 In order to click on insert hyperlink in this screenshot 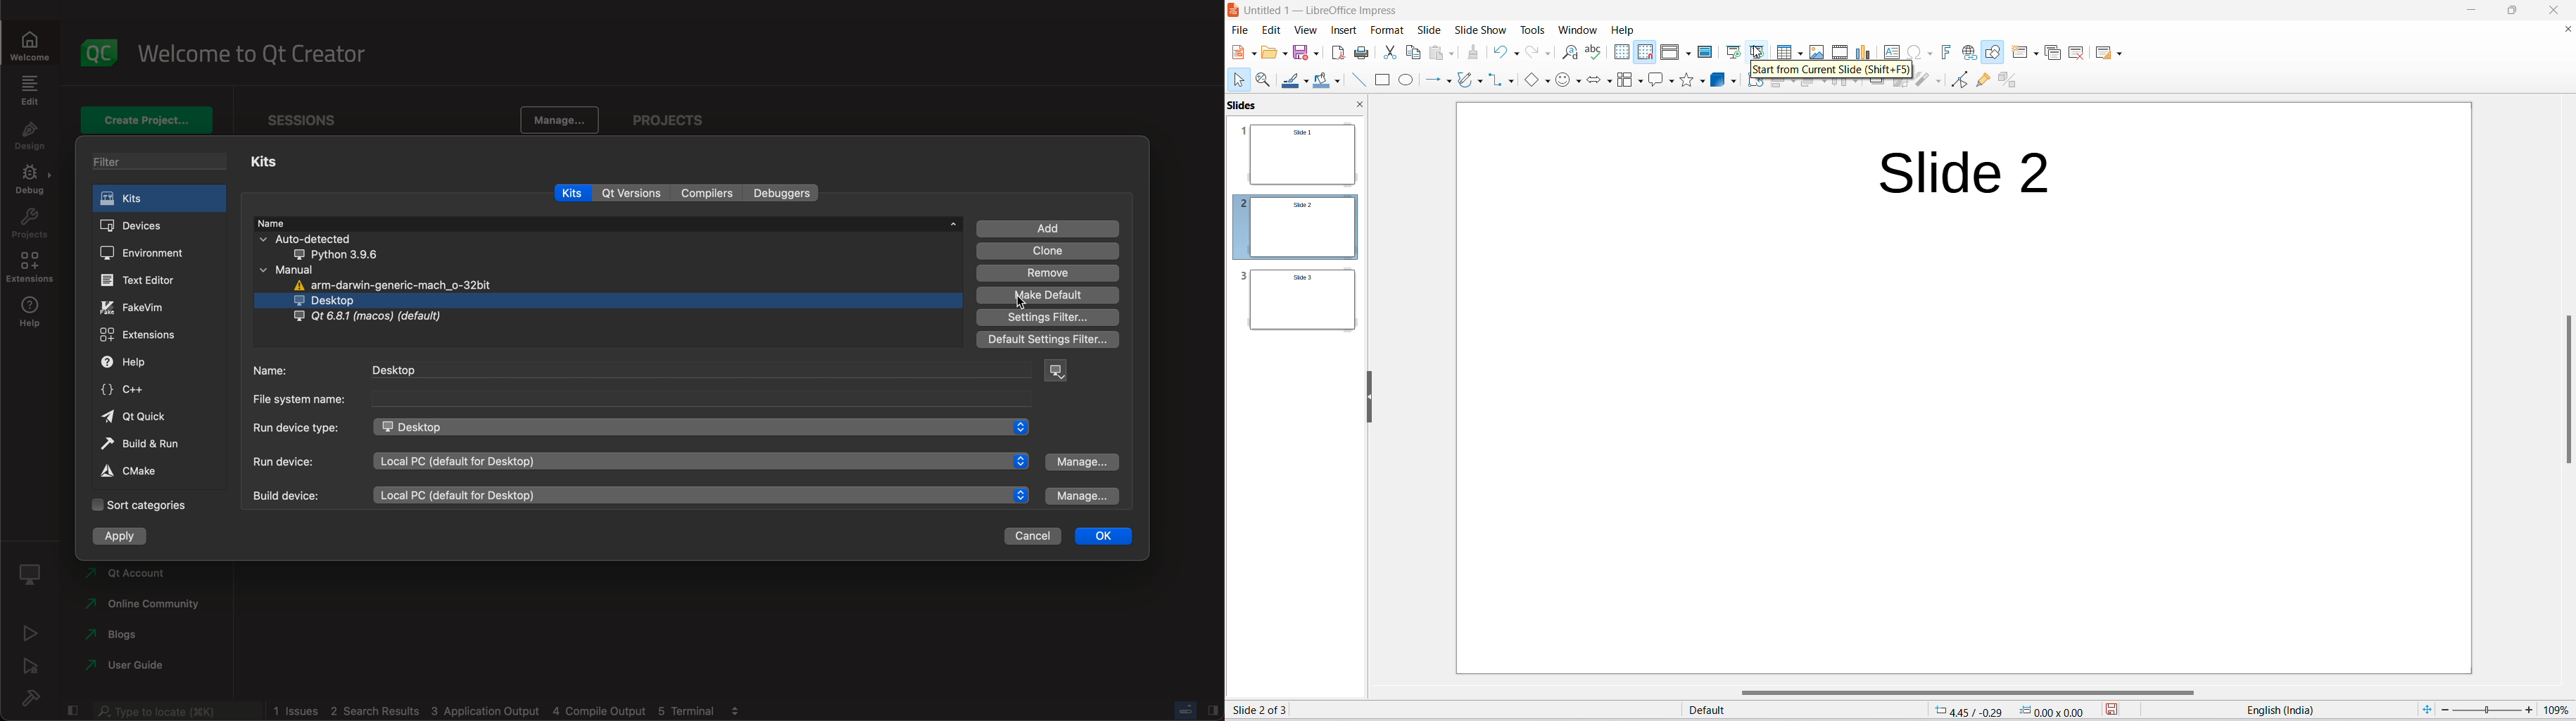, I will do `click(1971, 53)`.